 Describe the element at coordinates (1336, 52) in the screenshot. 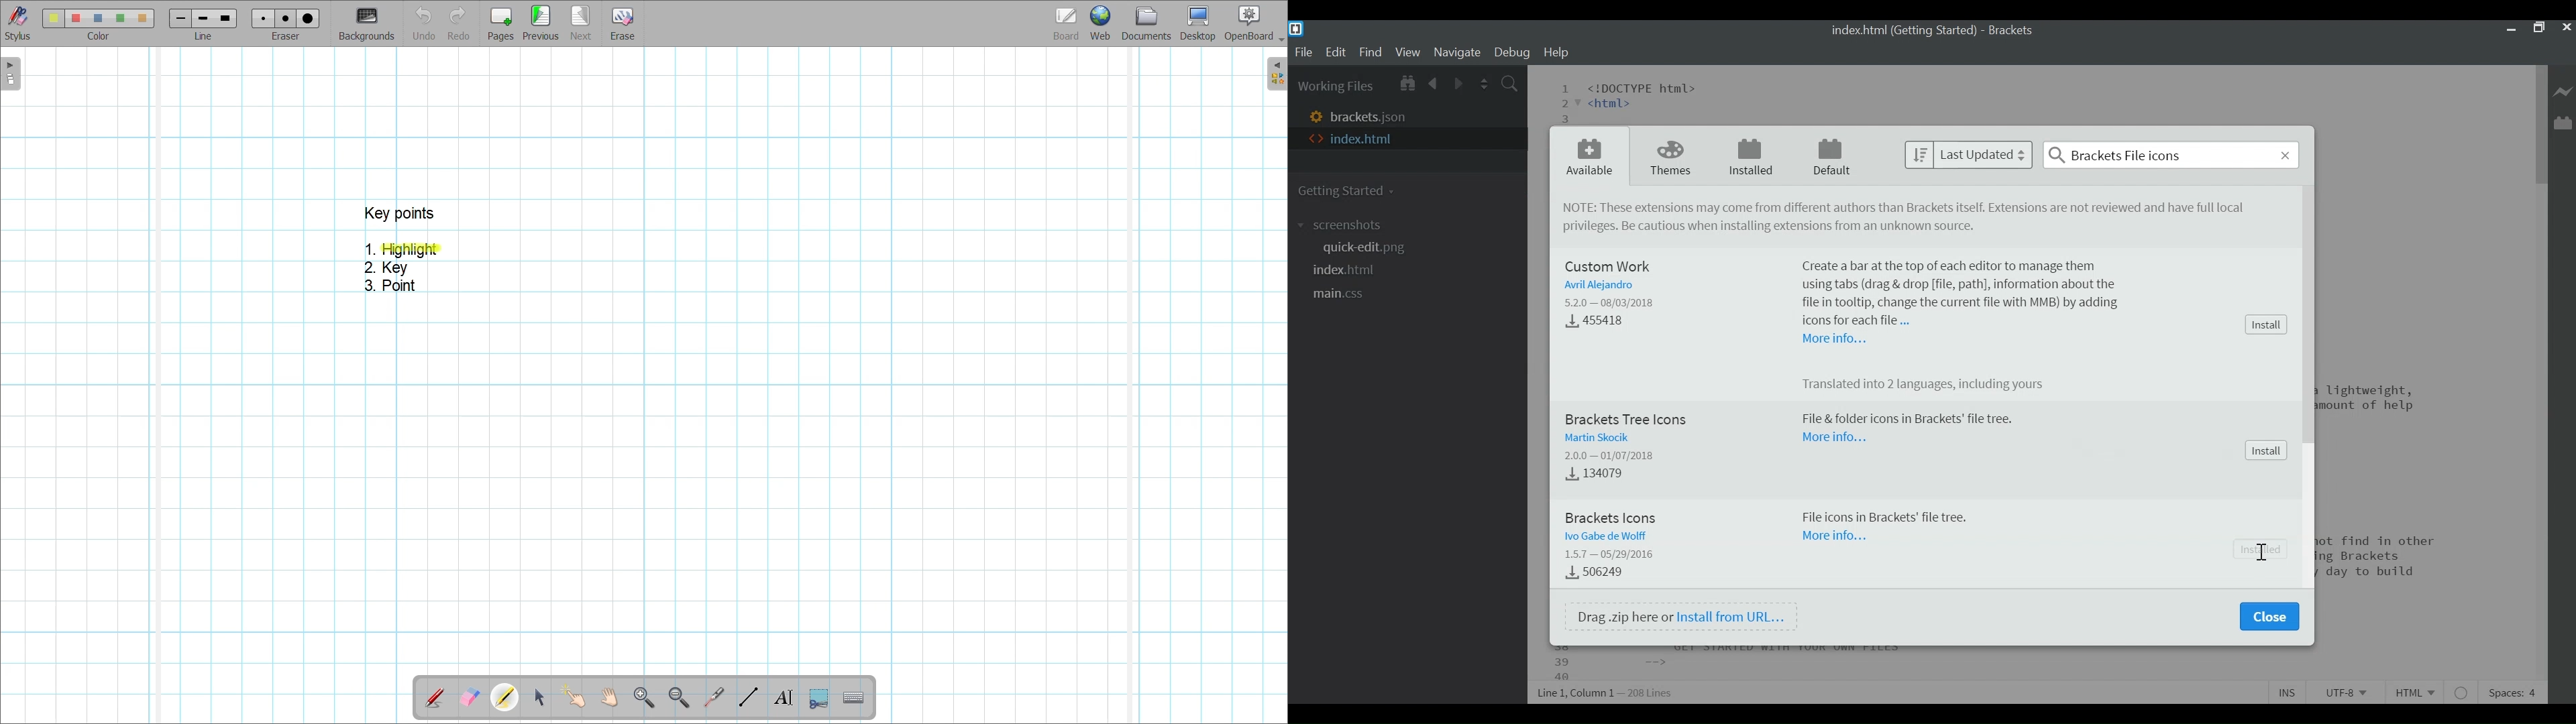

I see `Edit` at that location.